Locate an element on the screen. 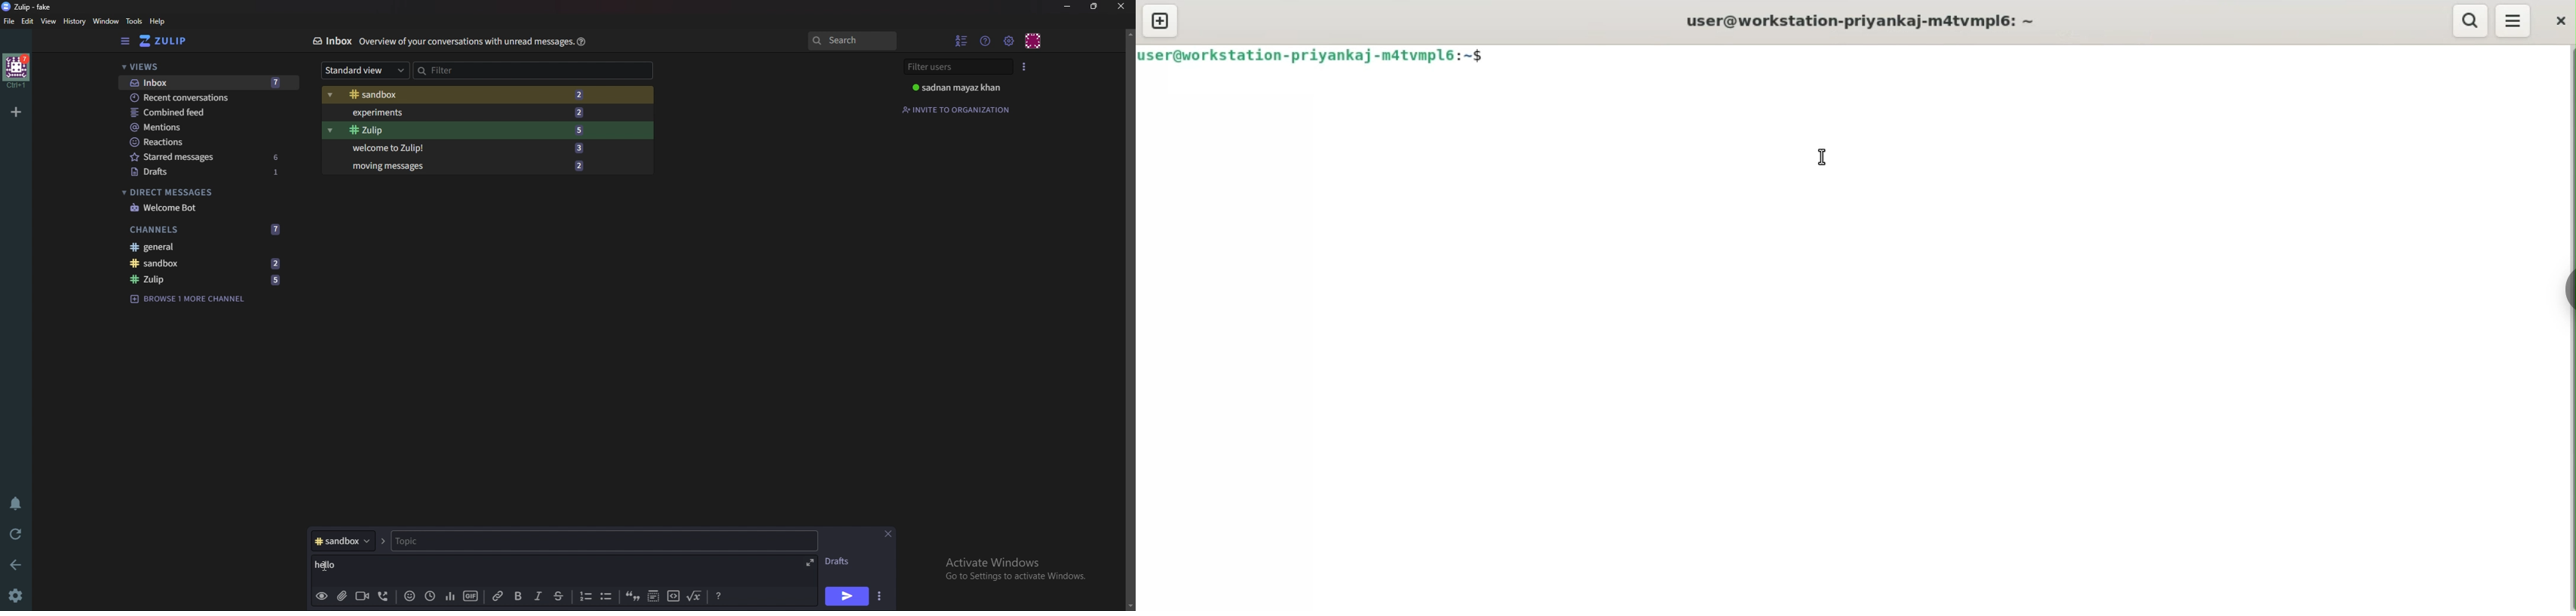  Drafts is located at coordinates (839, 563).